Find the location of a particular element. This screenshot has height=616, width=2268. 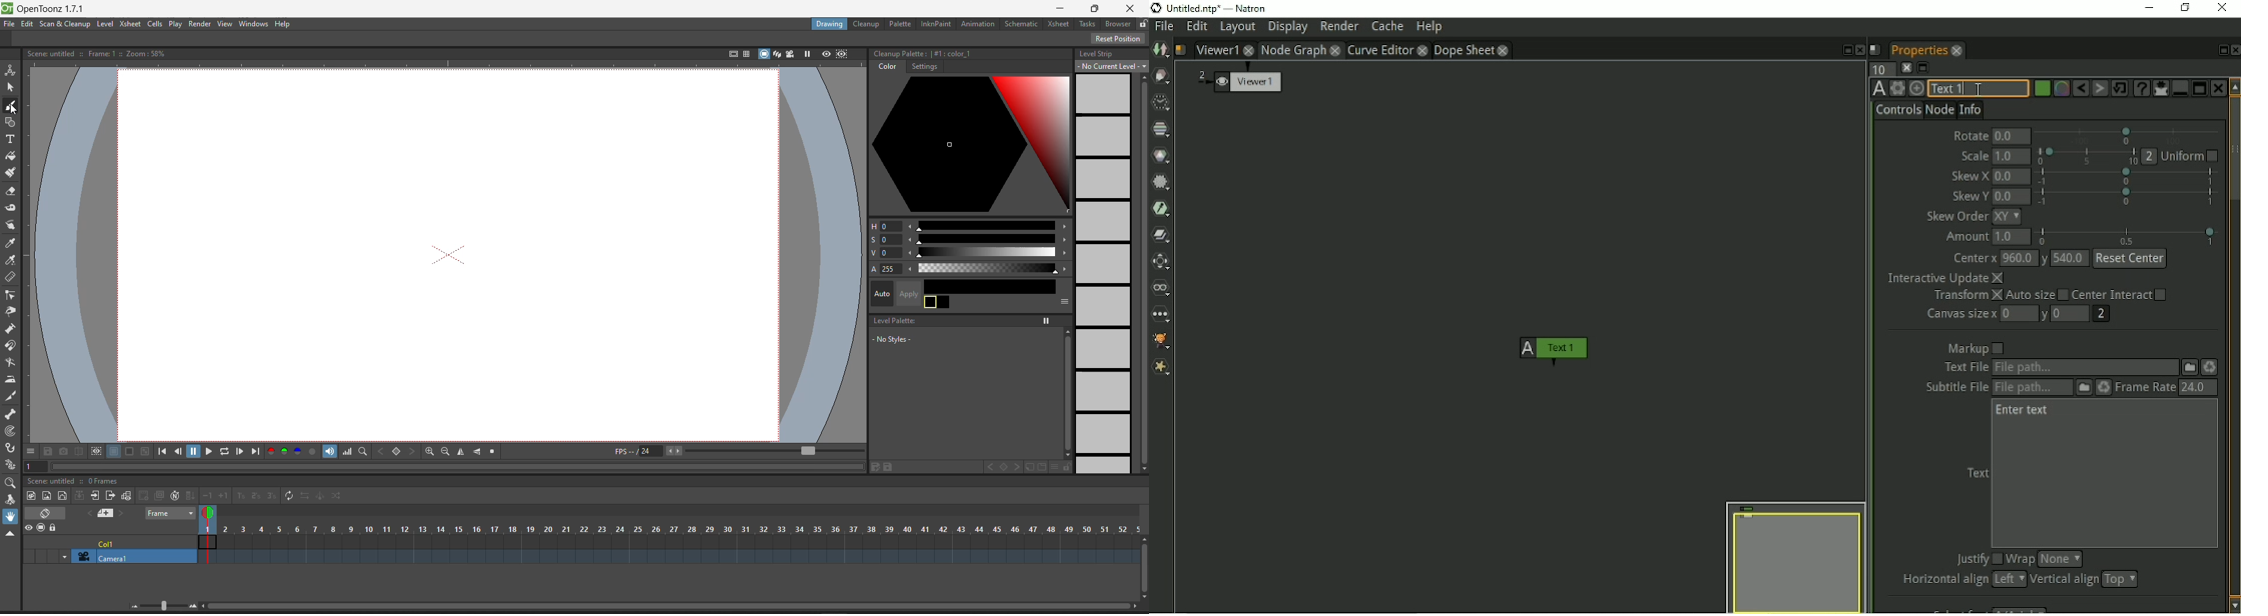

move left is located at coordinates (911, 252).